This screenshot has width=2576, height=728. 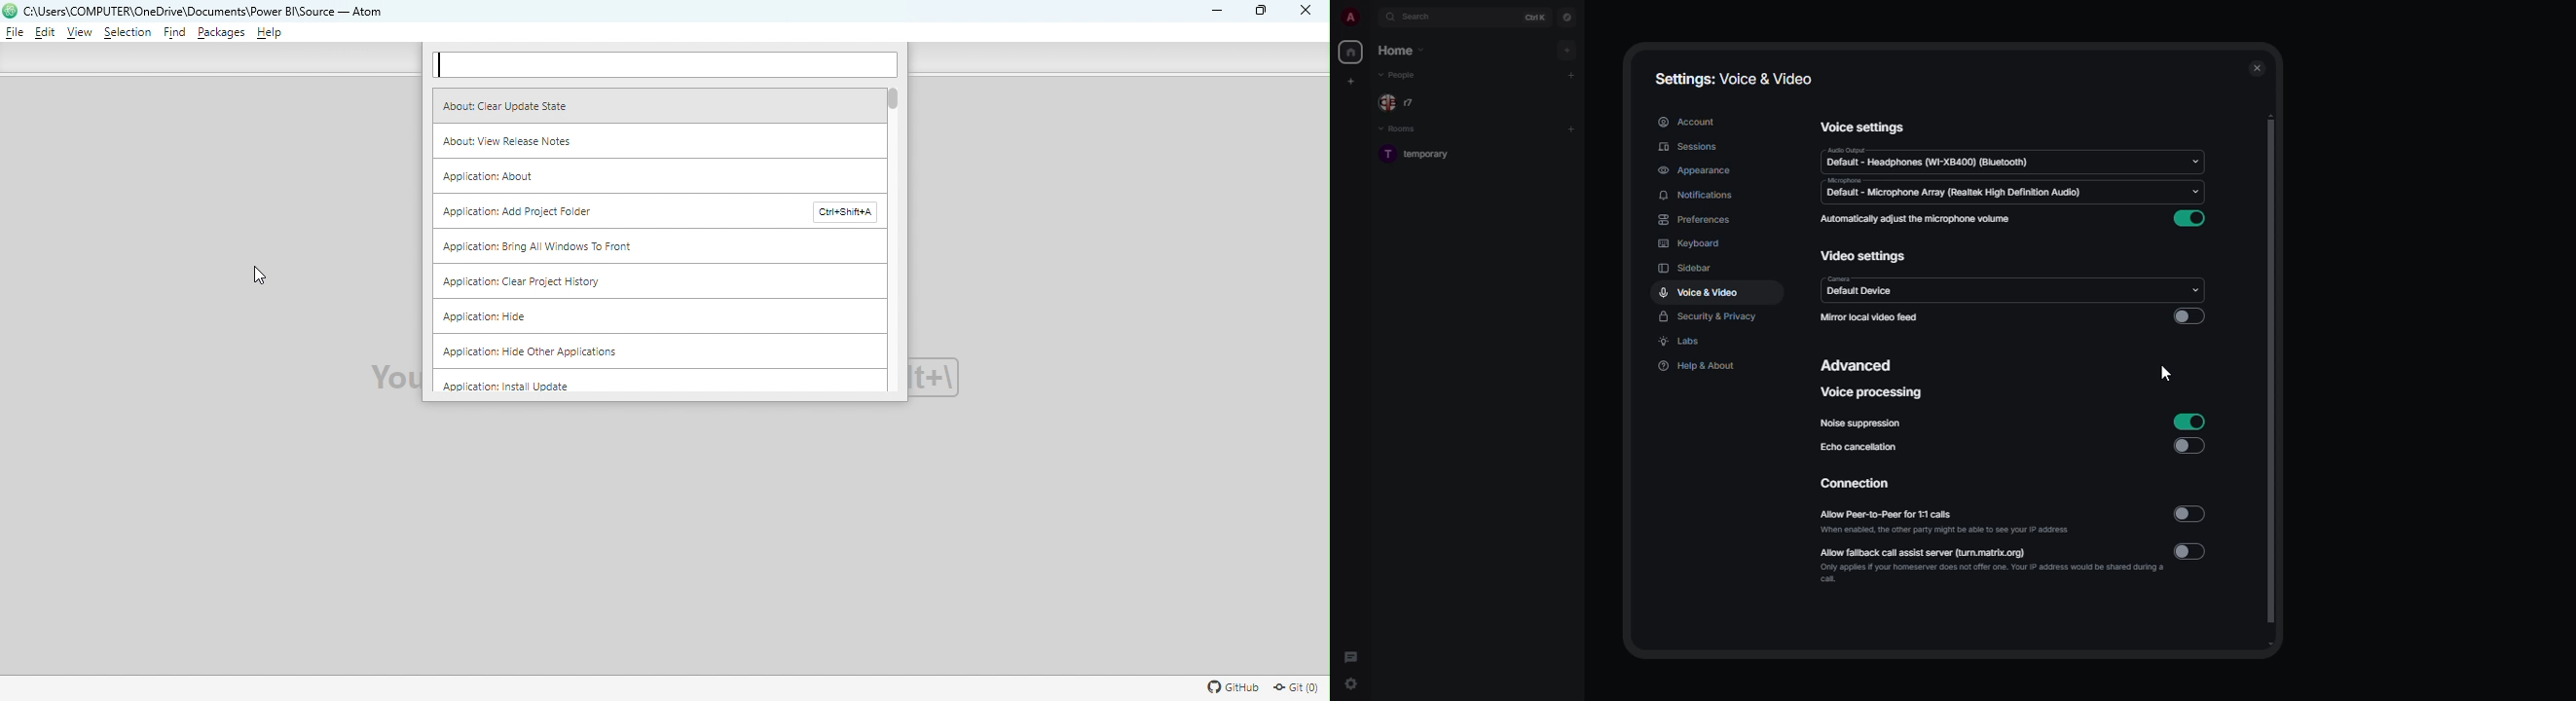 What do you see at coordinates (1571, 128) in the screenshot?
I see `add` at bounding box center [1571, 128].